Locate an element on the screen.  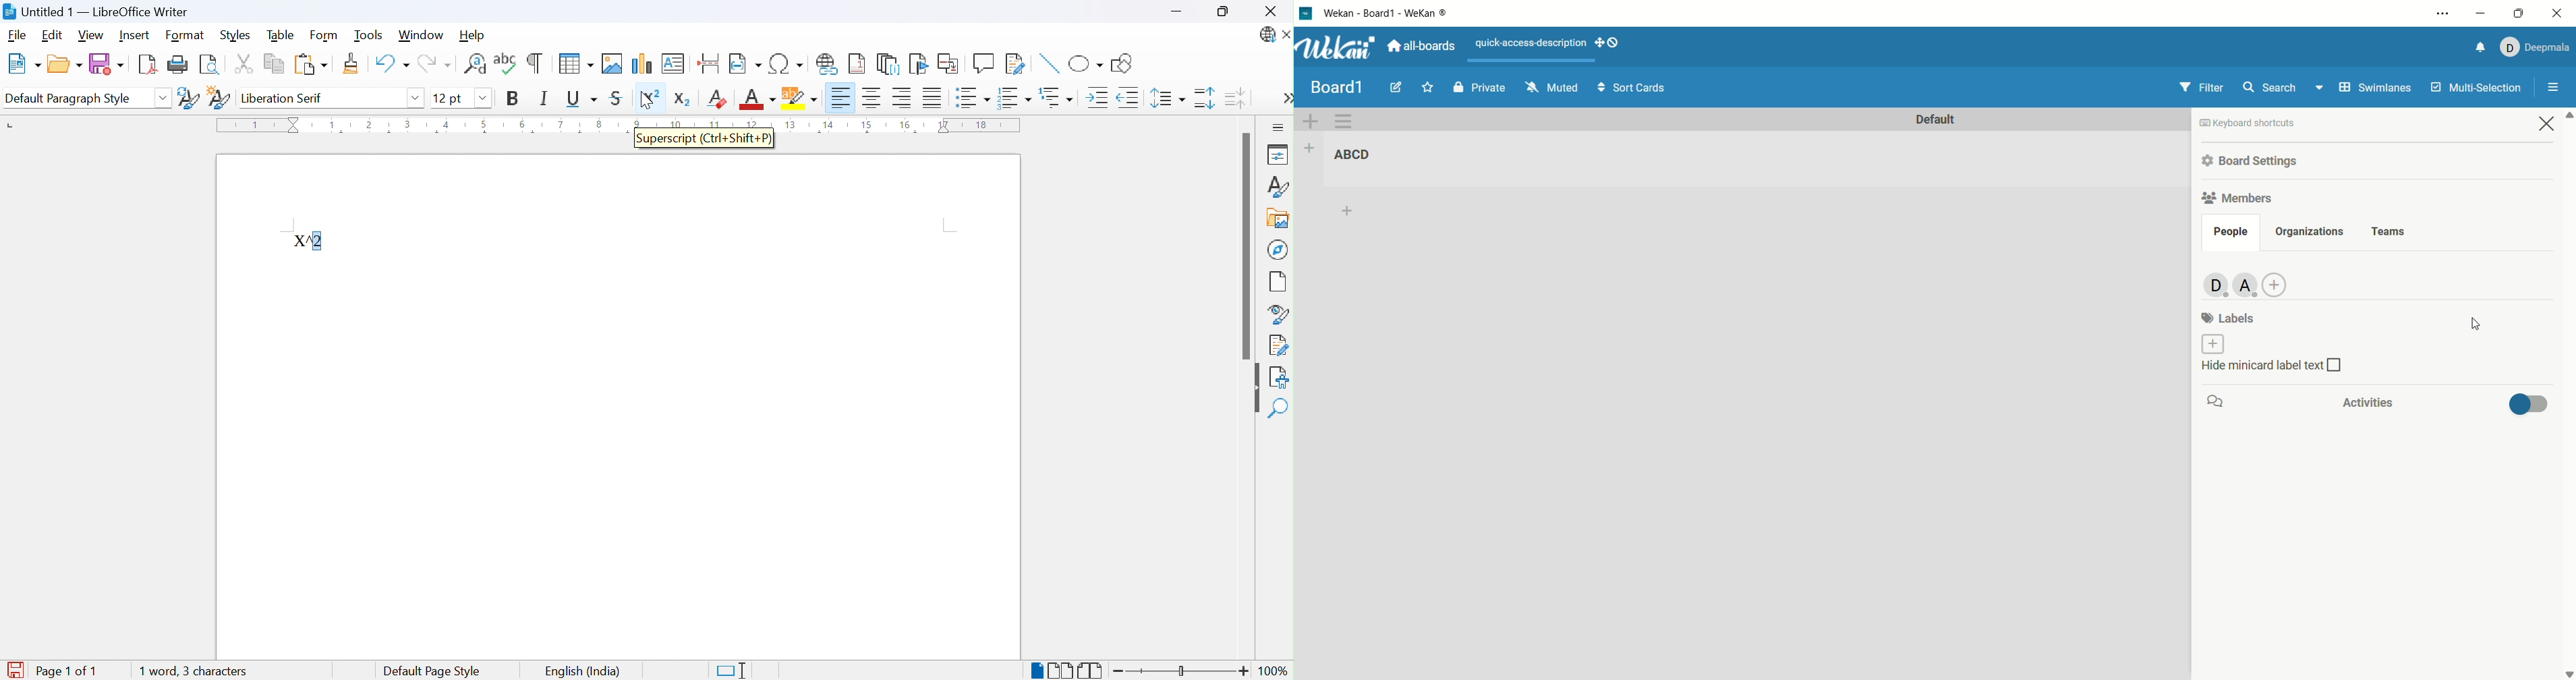
100% is located at coordinates (1273, 671).